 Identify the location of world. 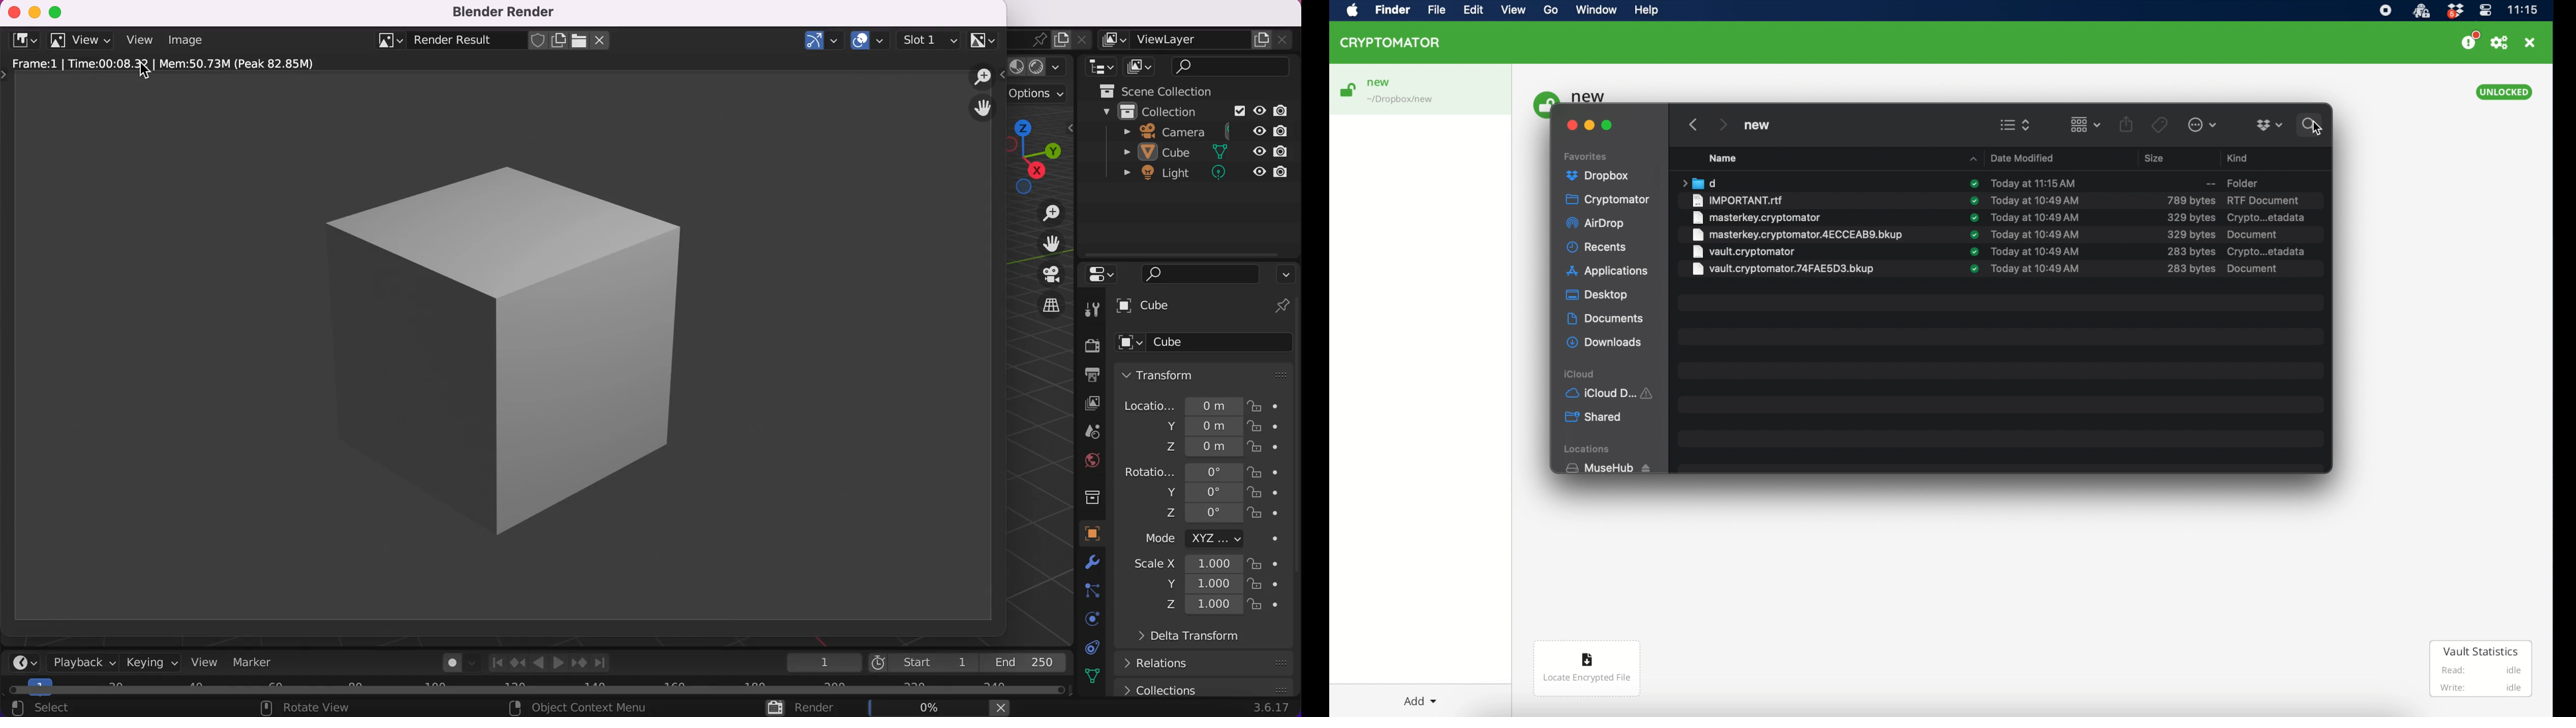
(1084, 462).